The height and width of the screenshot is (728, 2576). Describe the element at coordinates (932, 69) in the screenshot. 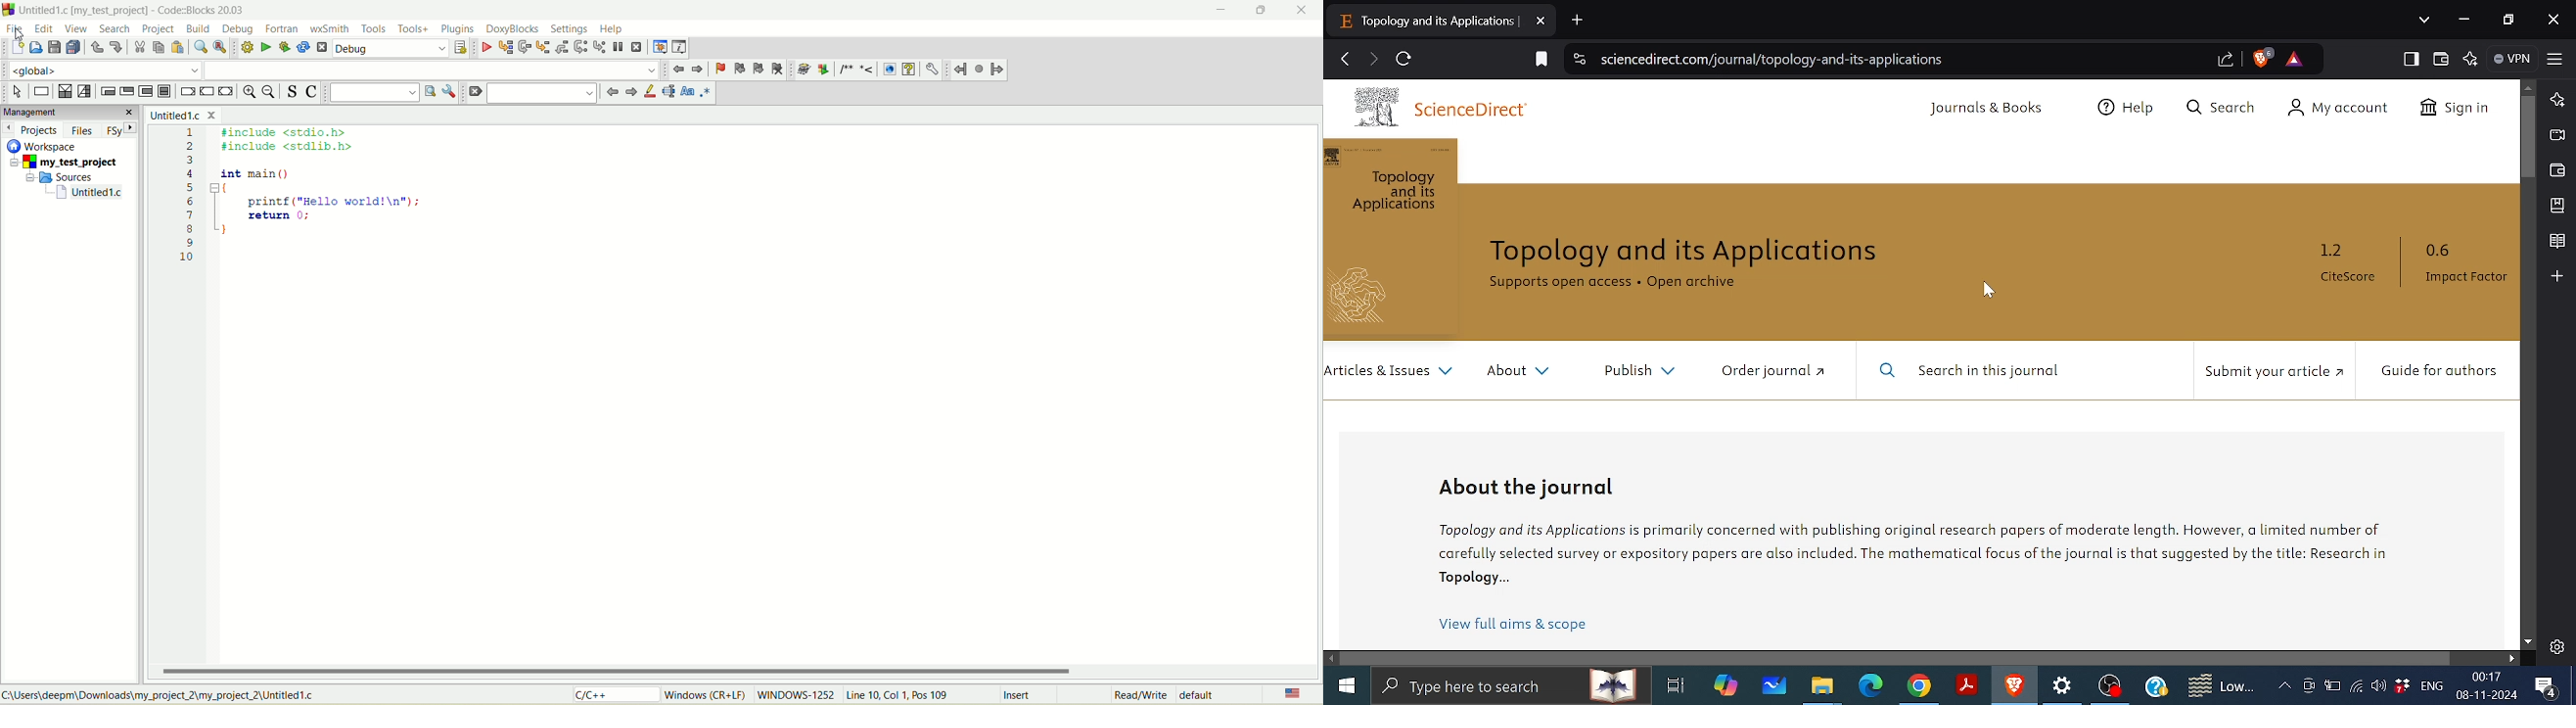

I see `preferences` at that location.